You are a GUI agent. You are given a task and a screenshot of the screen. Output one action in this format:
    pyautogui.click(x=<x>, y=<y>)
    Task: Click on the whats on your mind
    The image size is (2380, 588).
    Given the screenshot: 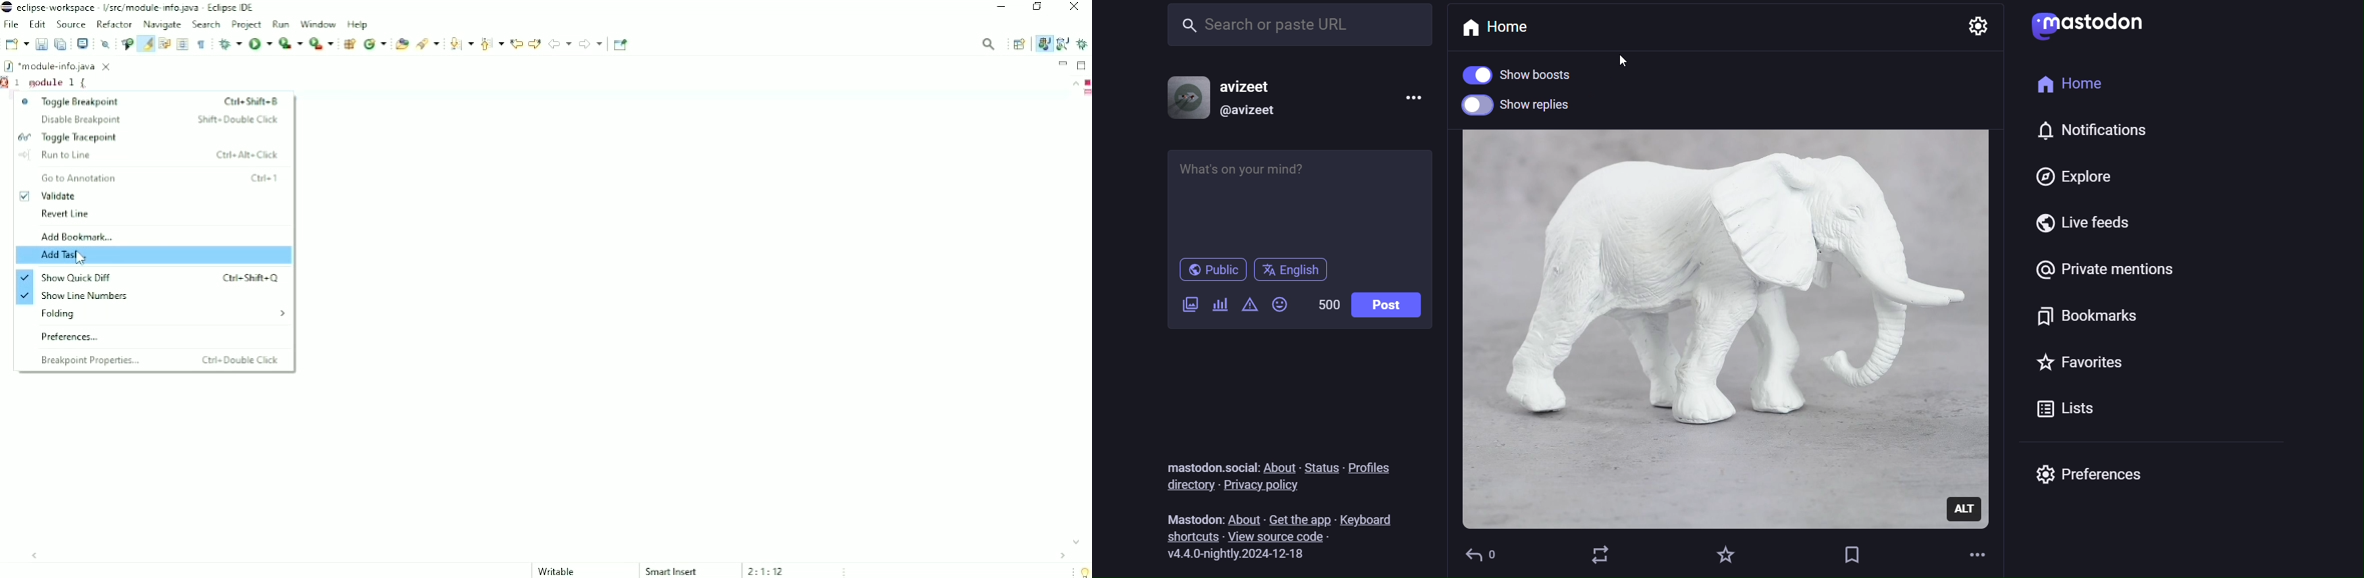 What is the action you would take?
    pyautogui.click(x=1298, y=201)
    